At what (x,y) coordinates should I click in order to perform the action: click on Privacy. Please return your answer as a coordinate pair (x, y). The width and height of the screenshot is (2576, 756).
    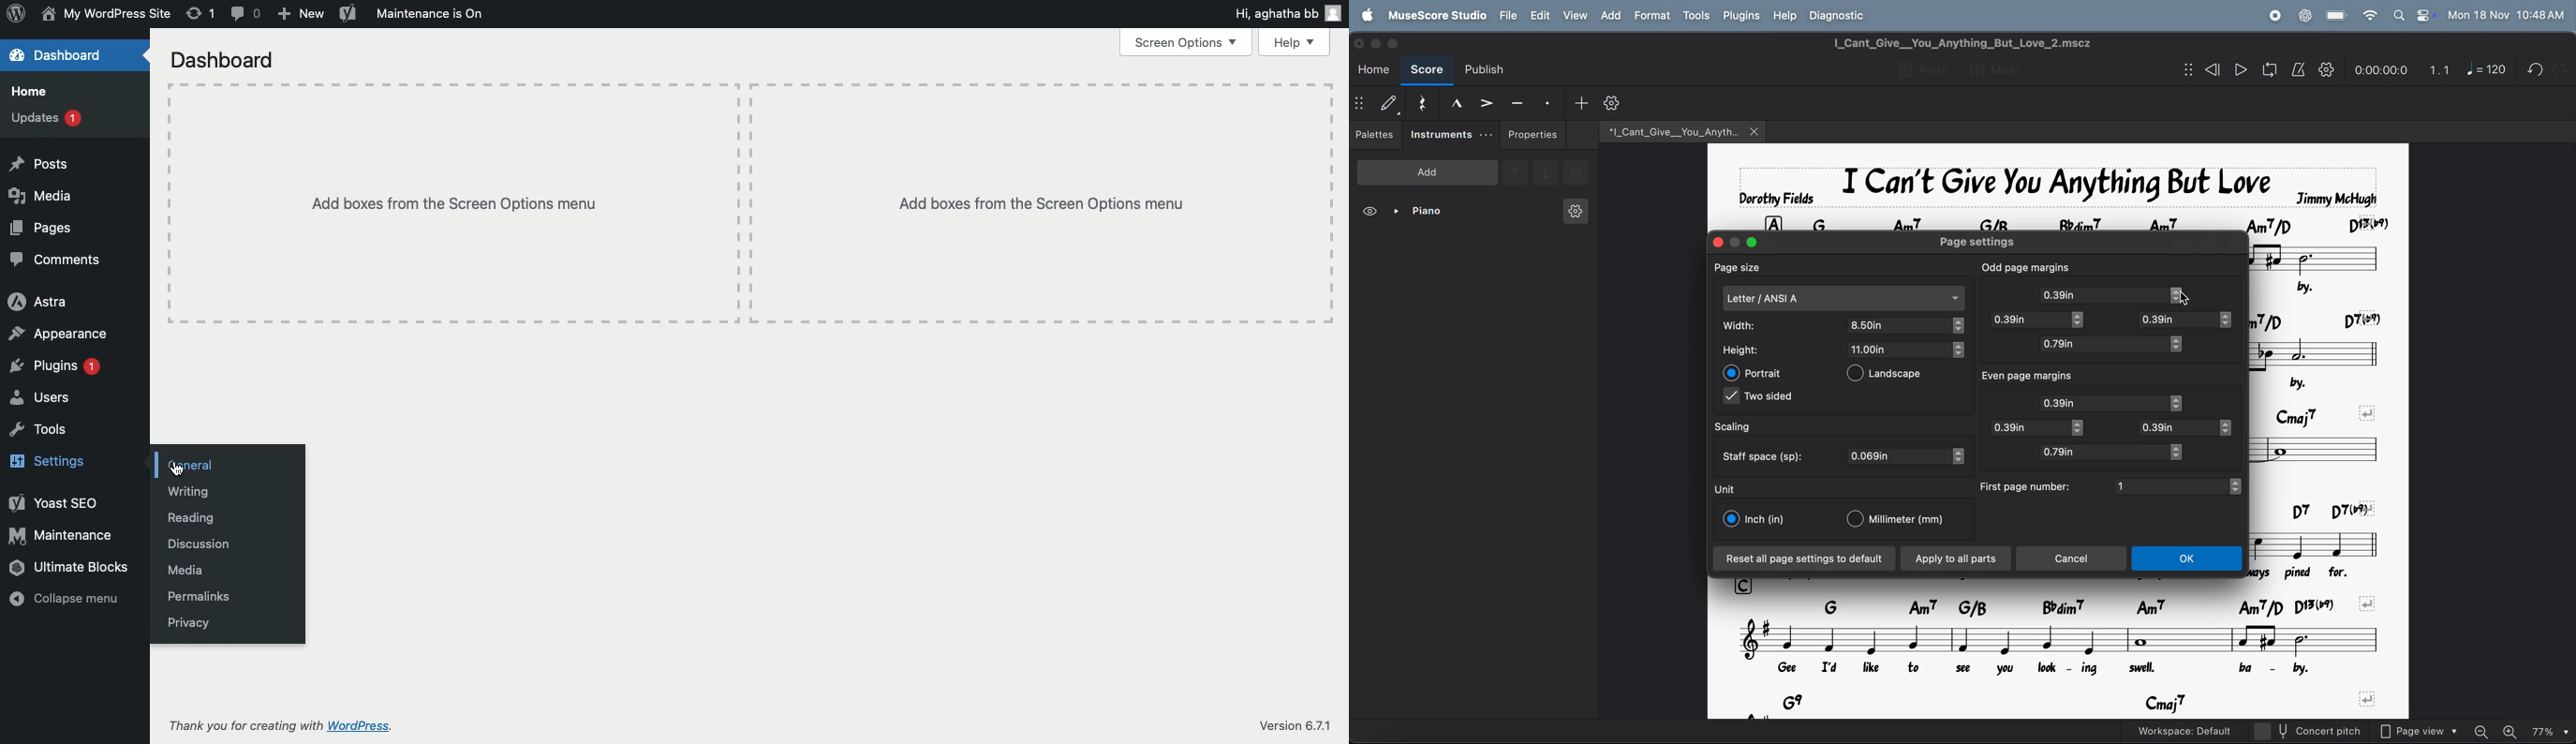
    Looking at the image, I should click on (189, 623).